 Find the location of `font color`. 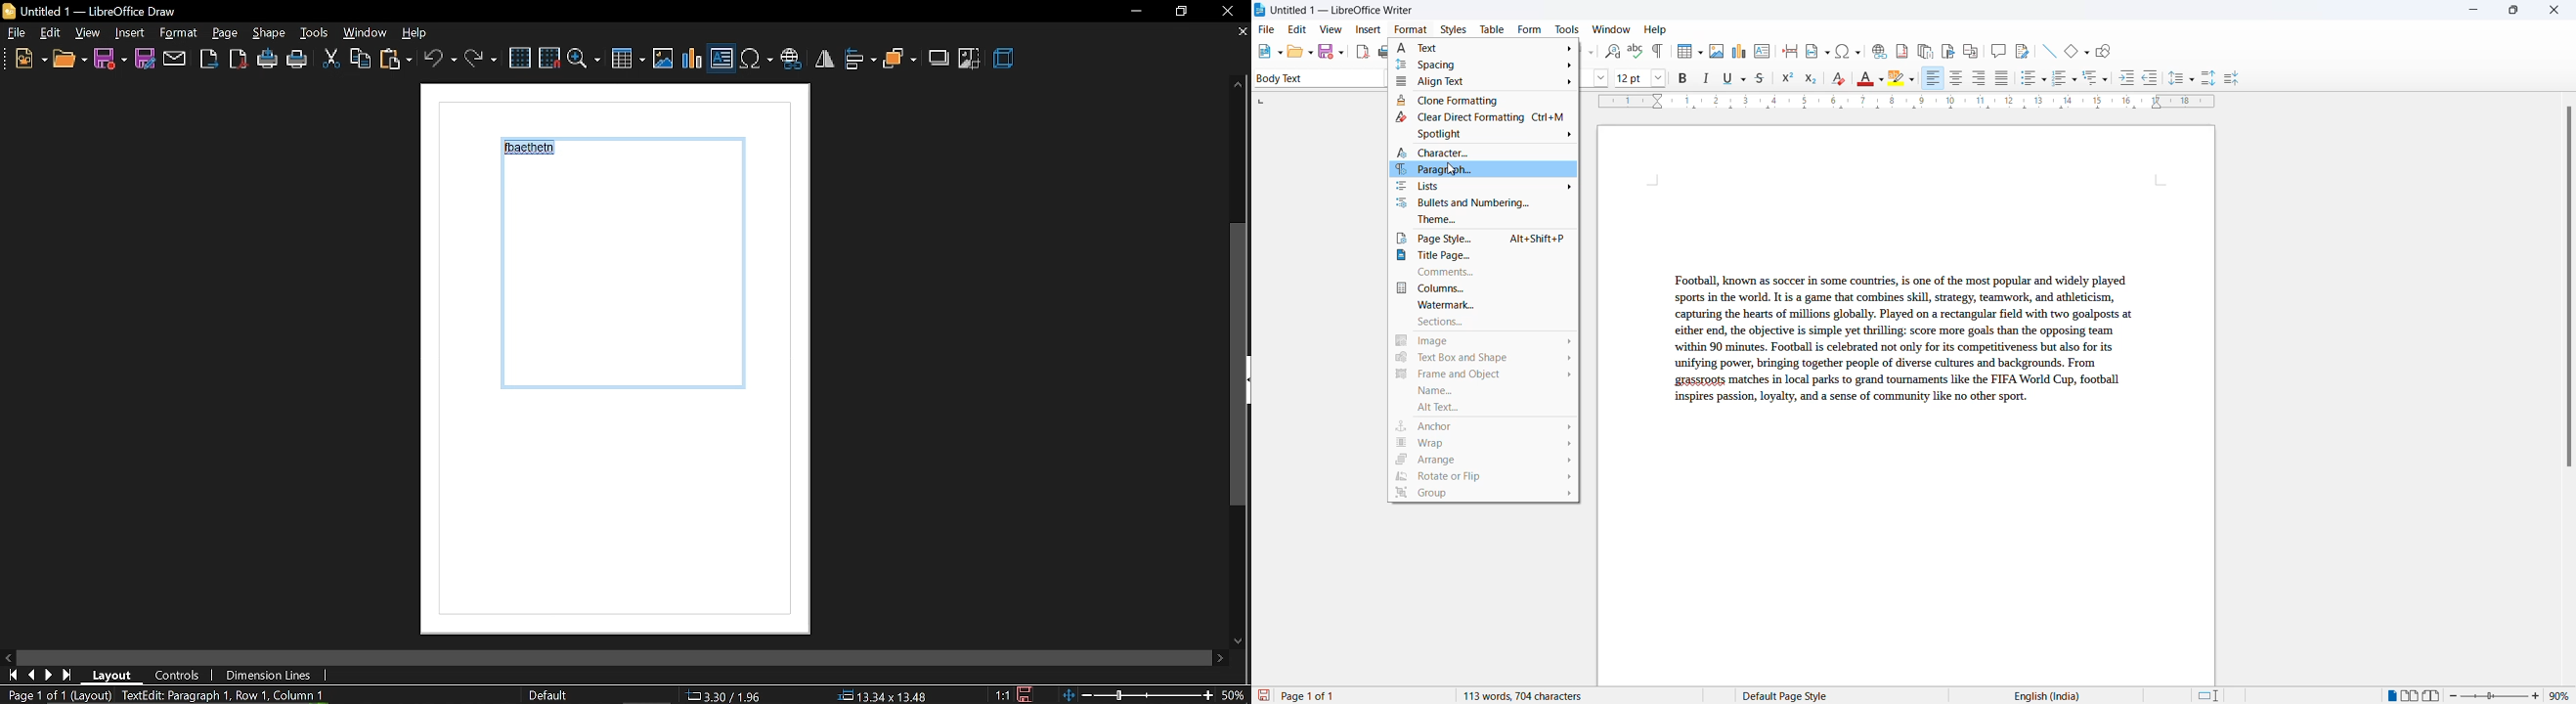

font color is located at coordinates (1872, 79).